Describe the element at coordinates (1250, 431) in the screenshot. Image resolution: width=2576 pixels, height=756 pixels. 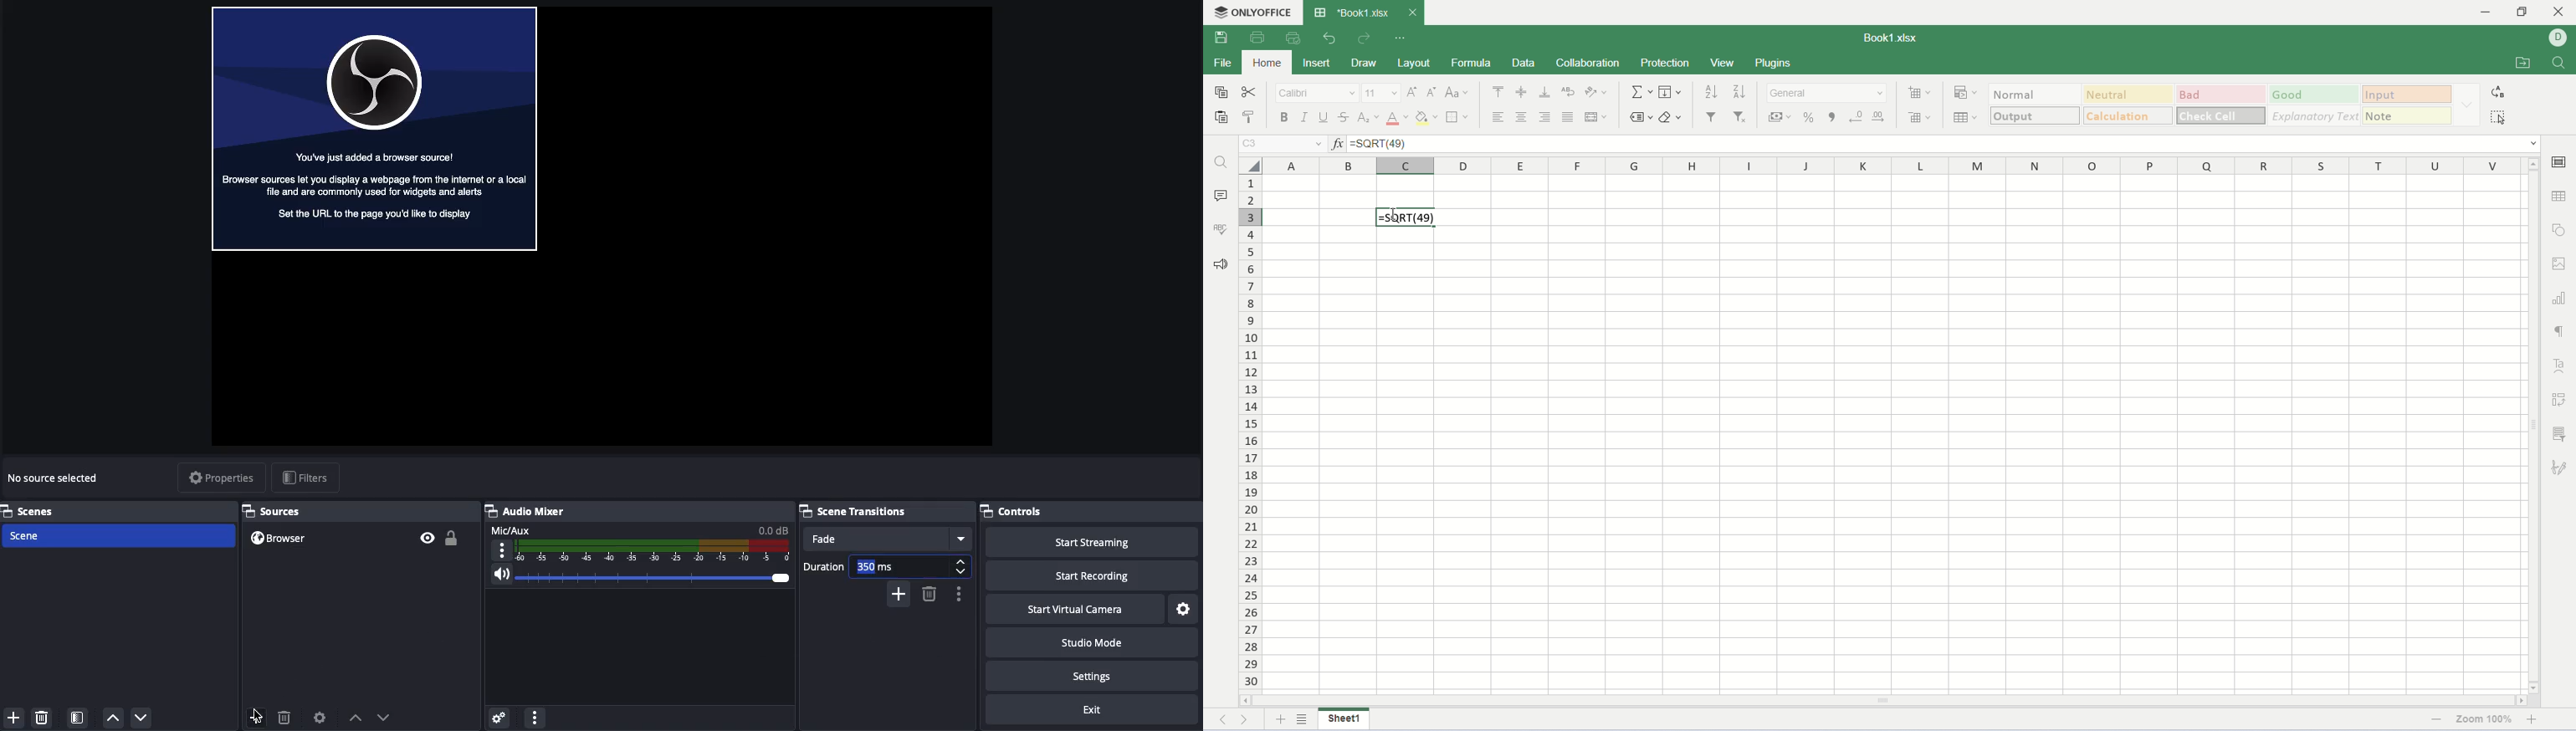
I see `row number` at that location.